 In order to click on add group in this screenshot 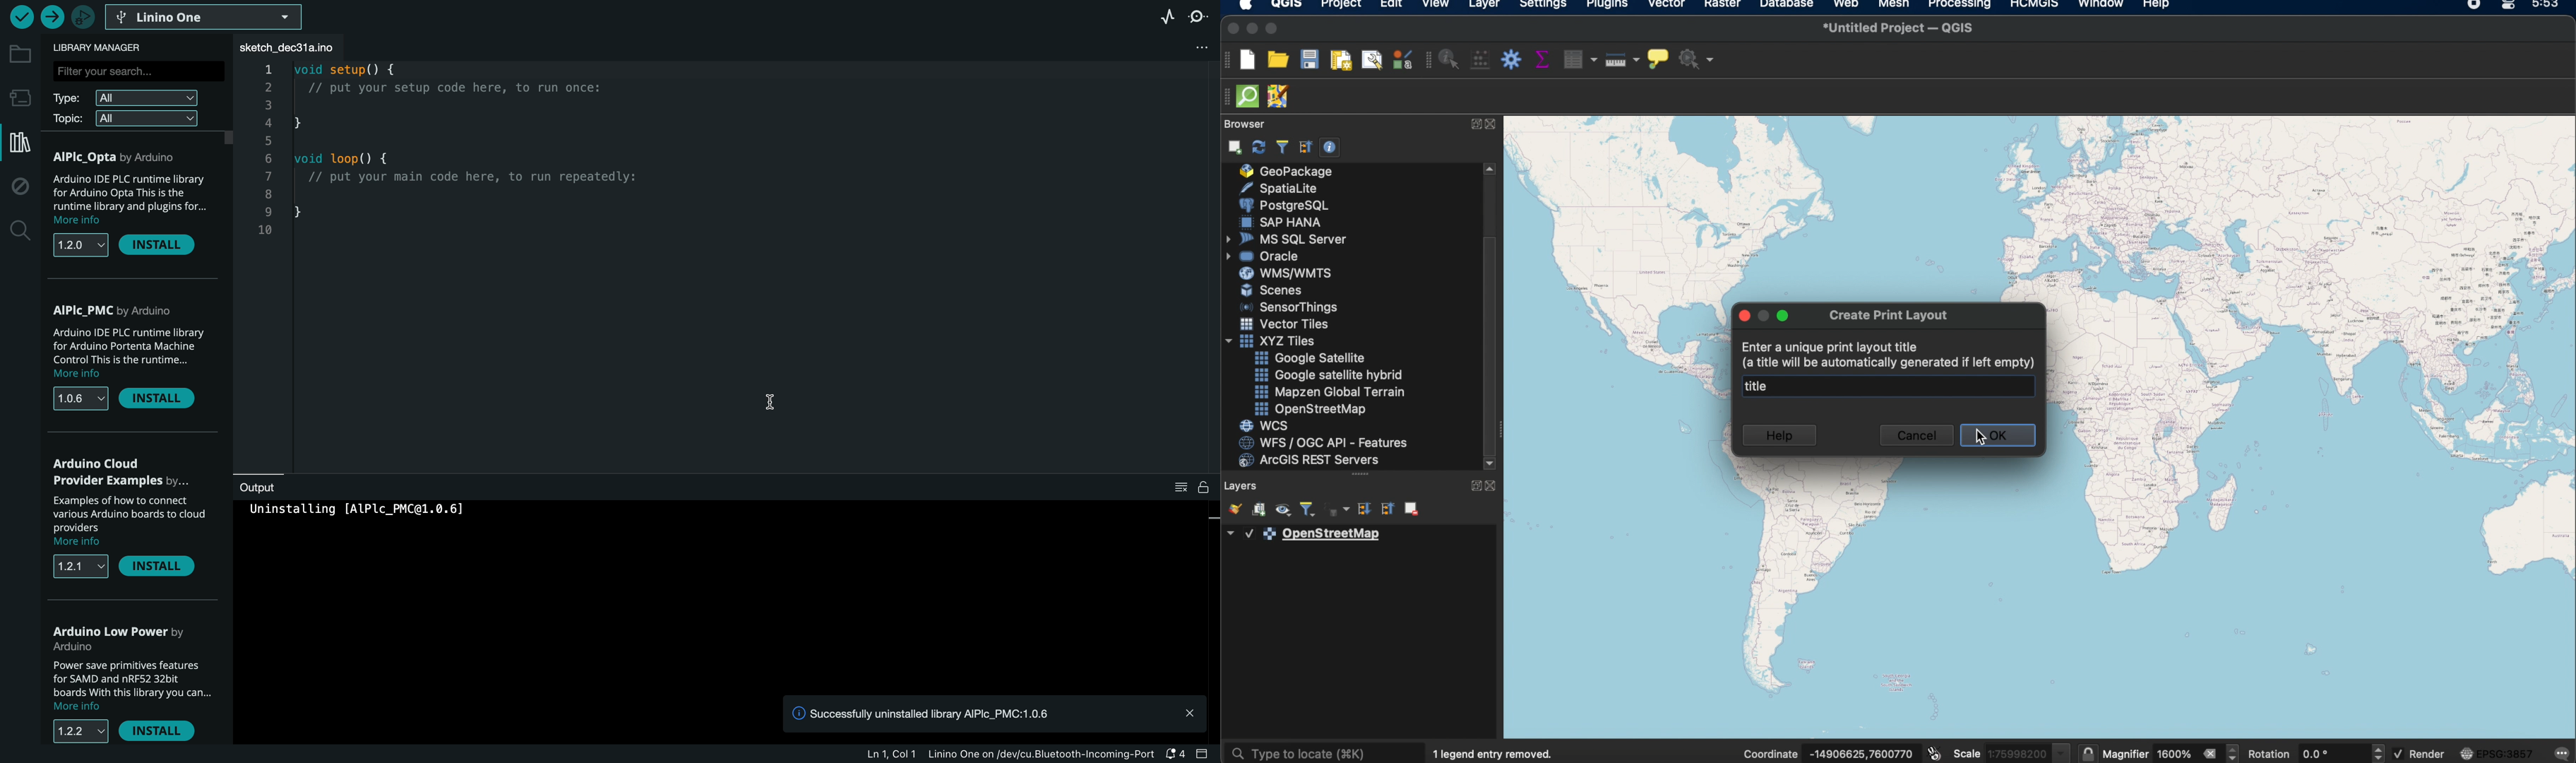, I will do `click(1261, 508)`.